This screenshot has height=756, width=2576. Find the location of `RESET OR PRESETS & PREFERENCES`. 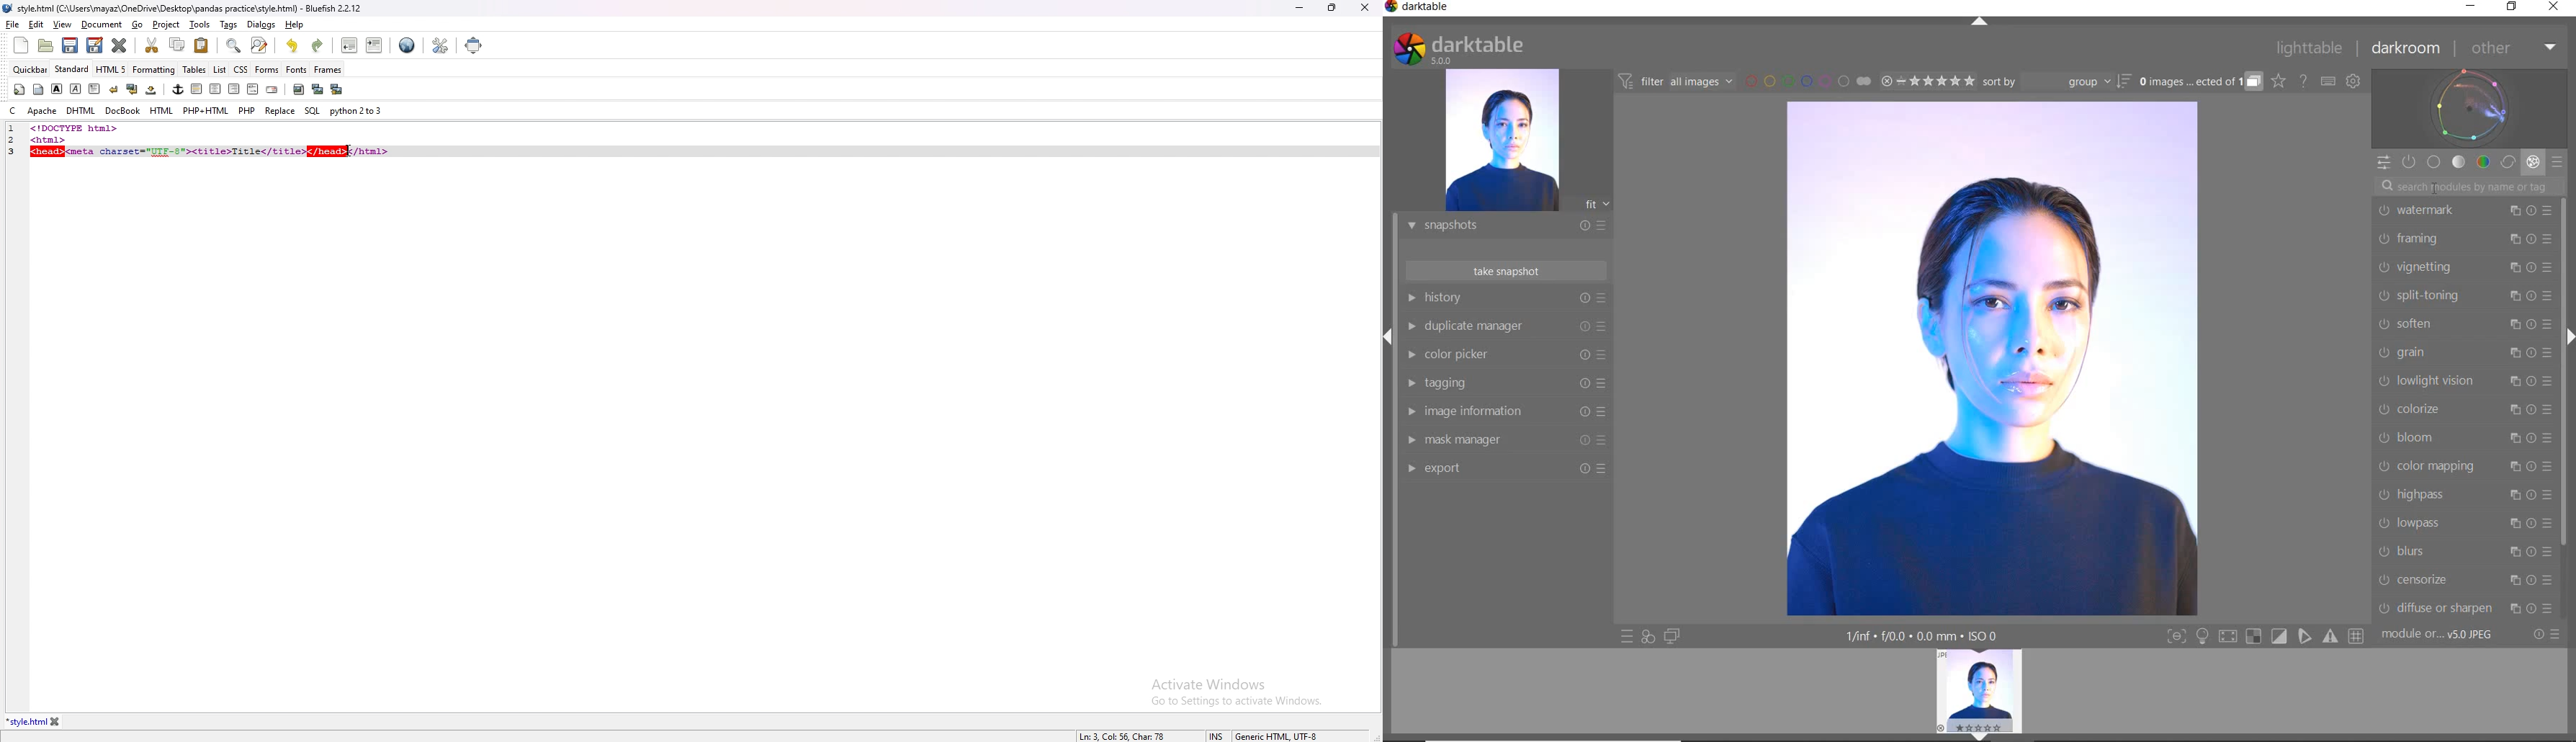

RESET OR PRESETS & PREFERENCES is located at coordinates (2549, 634).